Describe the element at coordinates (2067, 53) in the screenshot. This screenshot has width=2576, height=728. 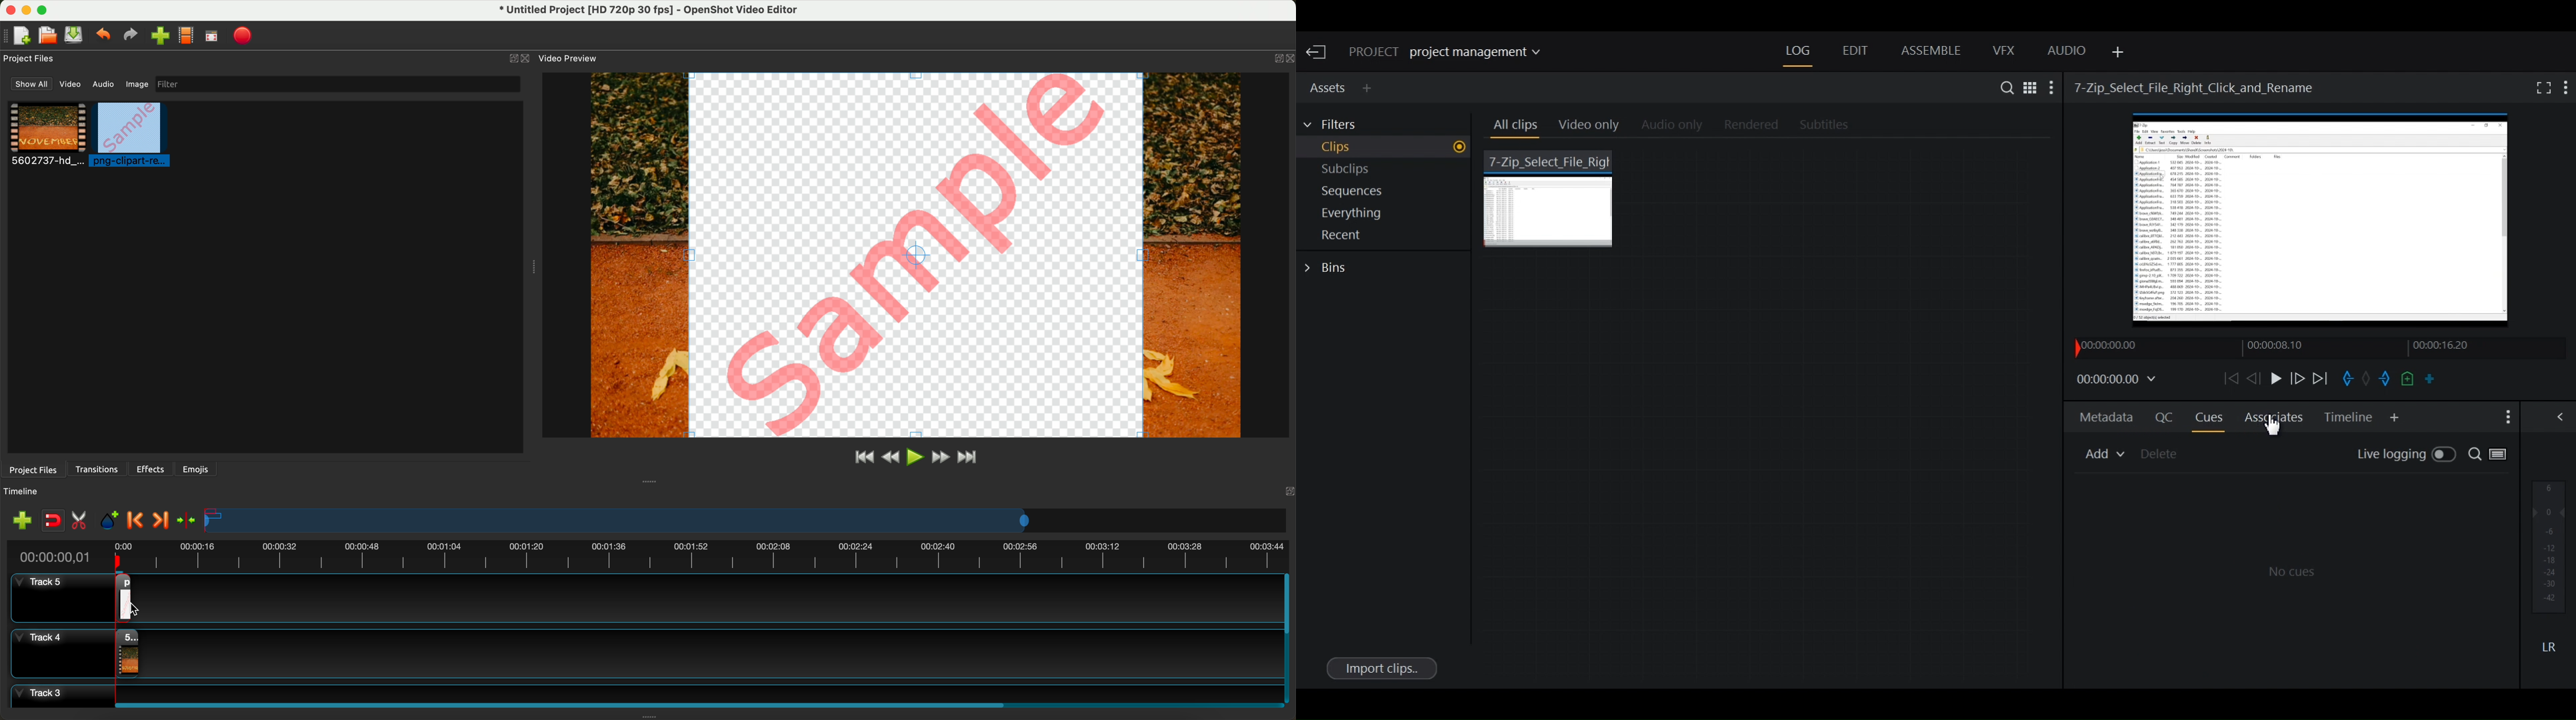
I see `Audio` at that location.